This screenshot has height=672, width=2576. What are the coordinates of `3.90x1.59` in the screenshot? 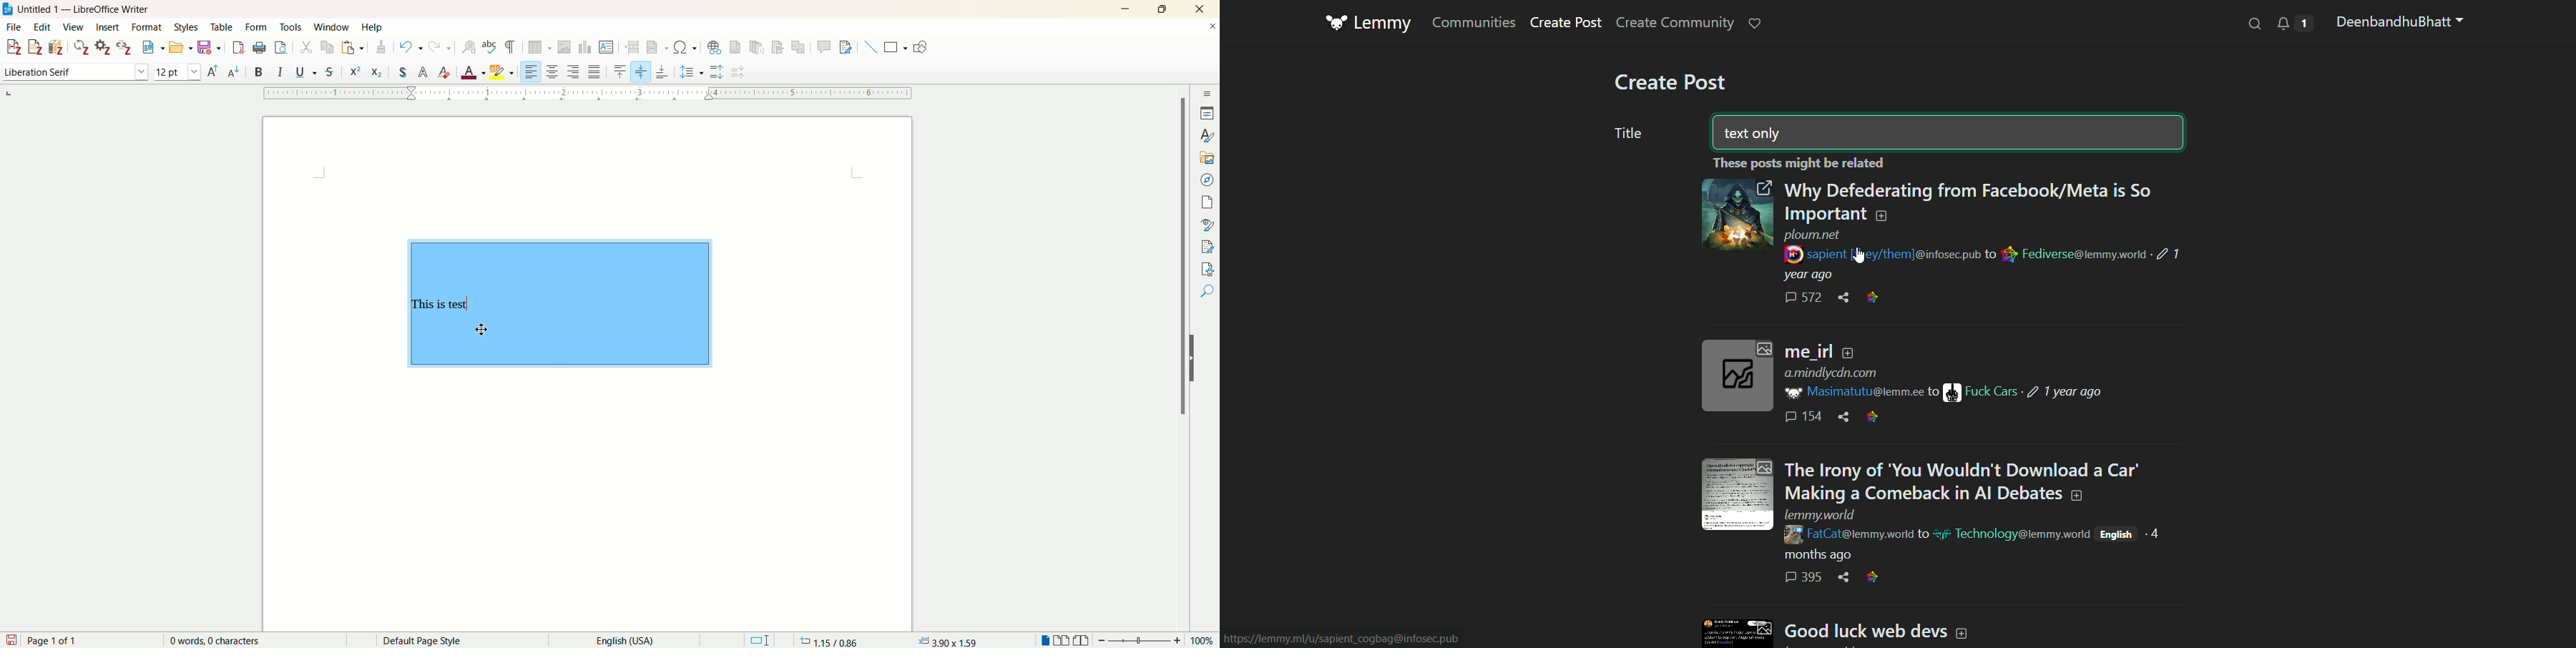 It's located at (951, 639).